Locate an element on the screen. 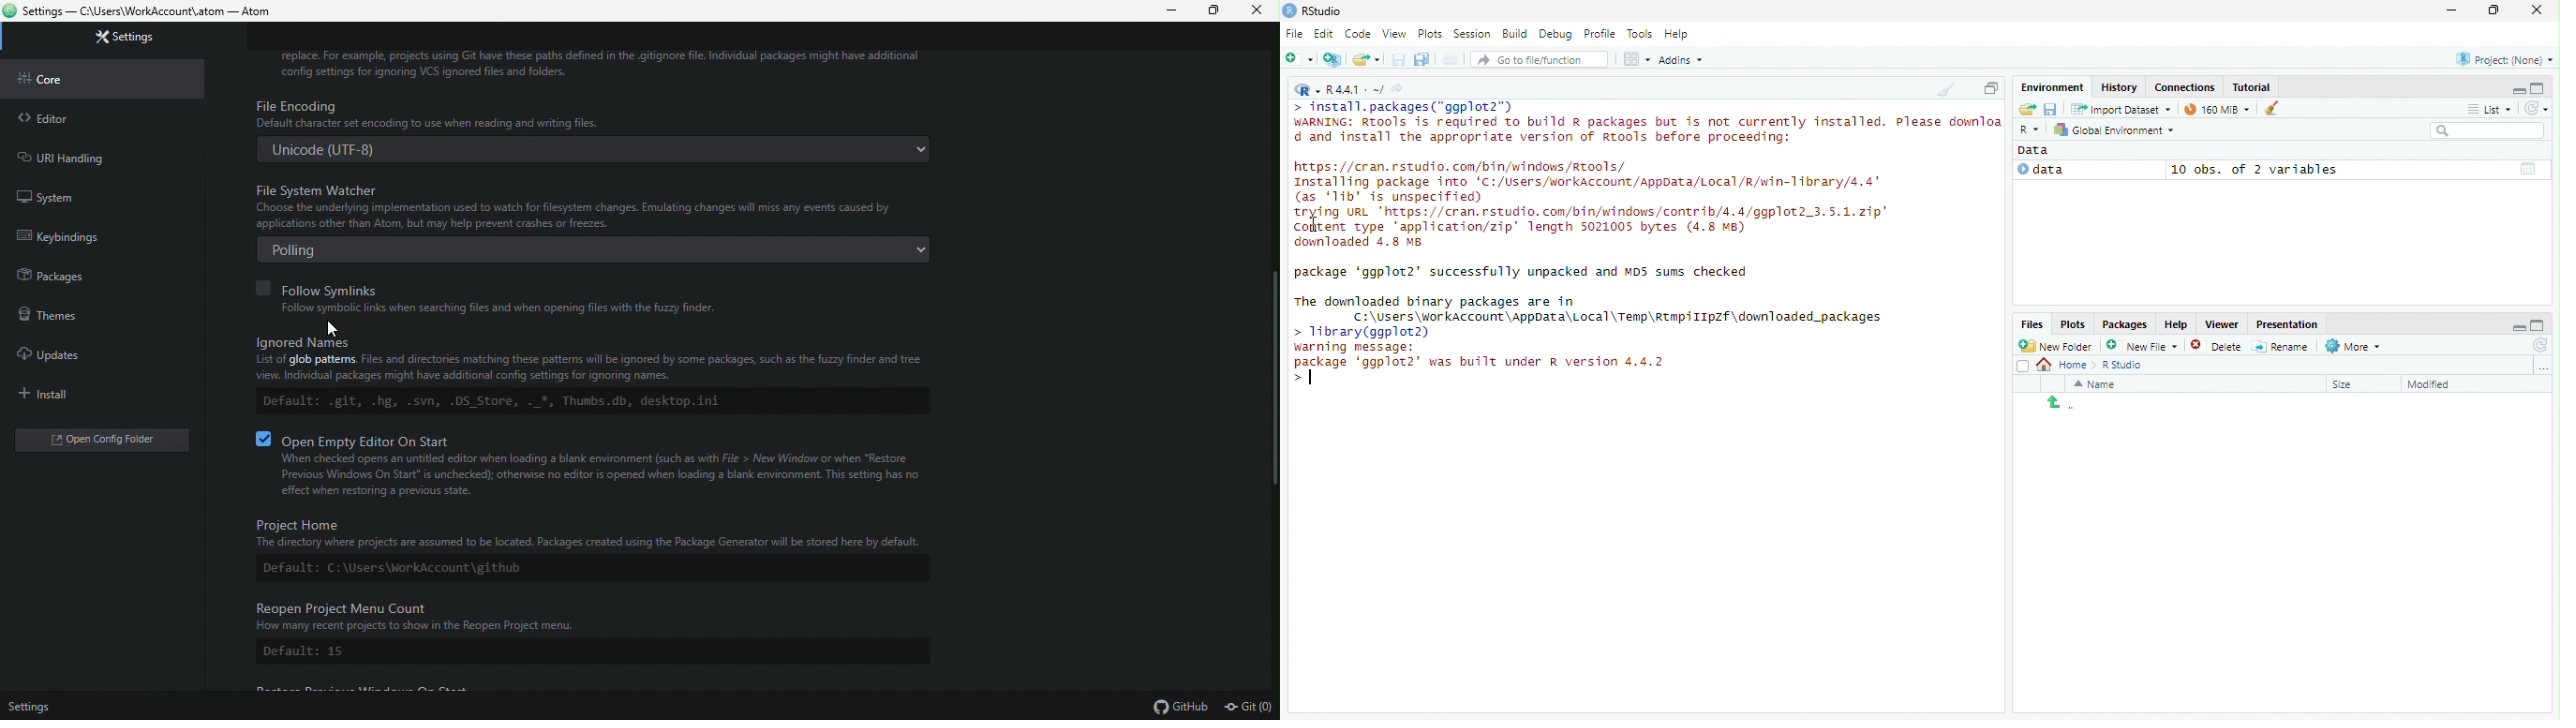 The height and width of the screenshot is (728, 2576). Environment is located at coordinates (2053, 87).